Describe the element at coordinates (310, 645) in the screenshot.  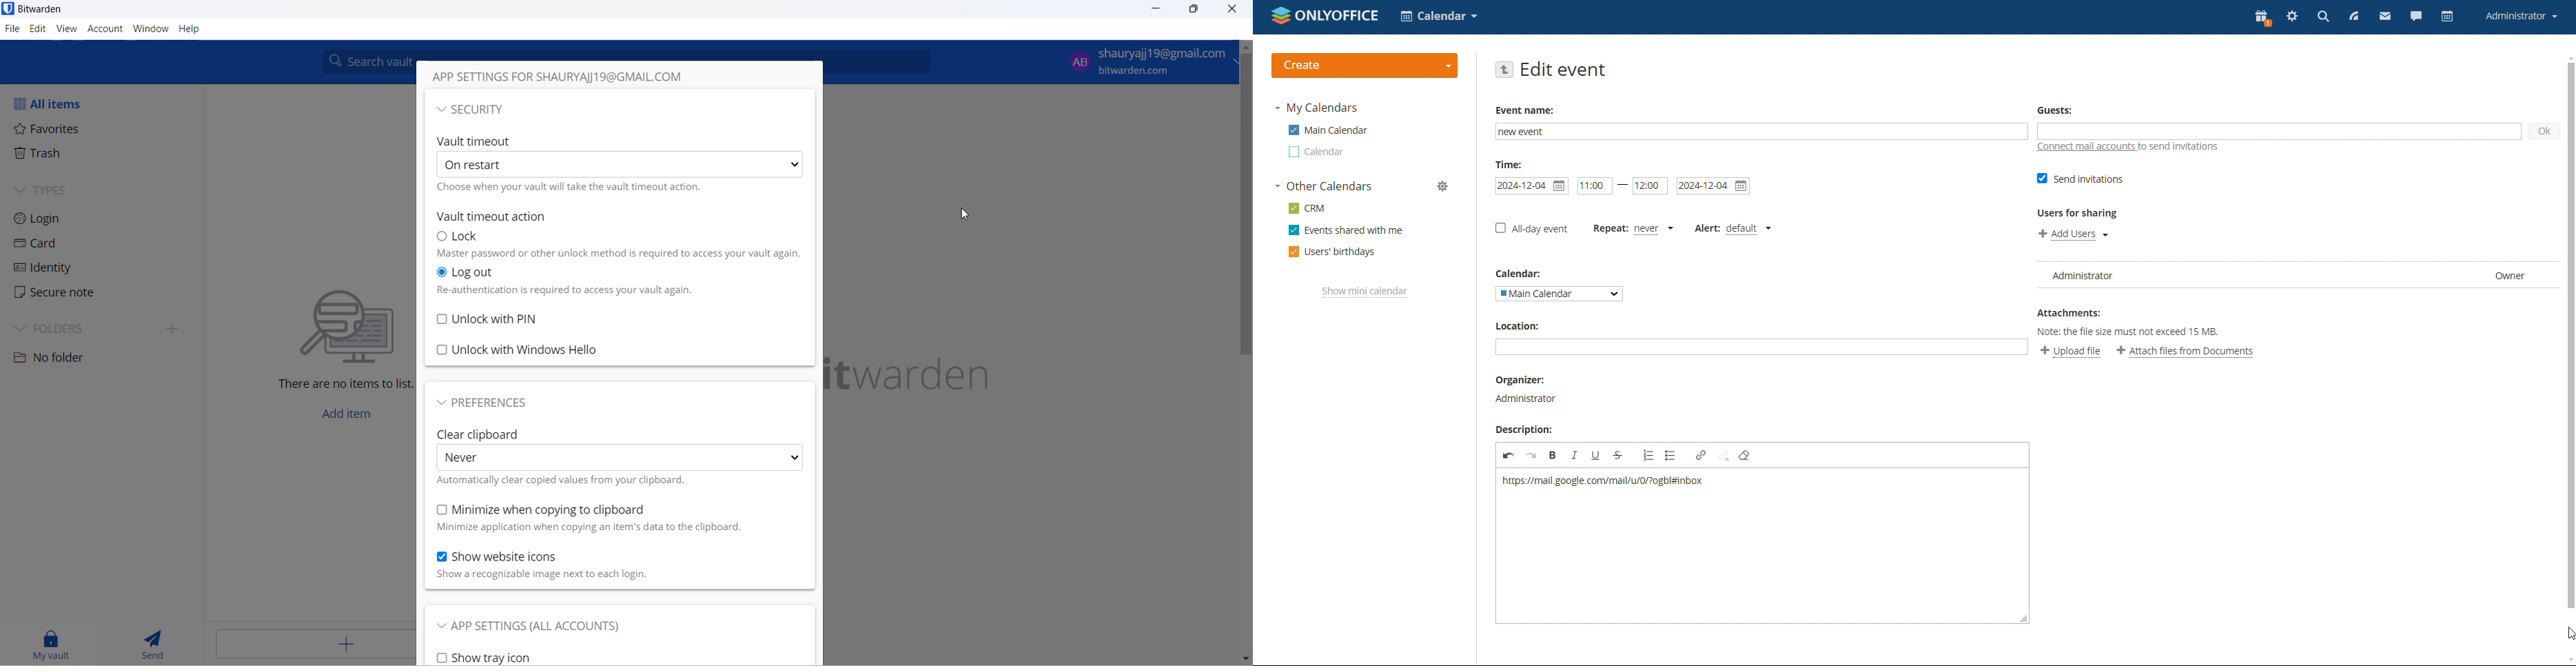
I see `add button` at that location.